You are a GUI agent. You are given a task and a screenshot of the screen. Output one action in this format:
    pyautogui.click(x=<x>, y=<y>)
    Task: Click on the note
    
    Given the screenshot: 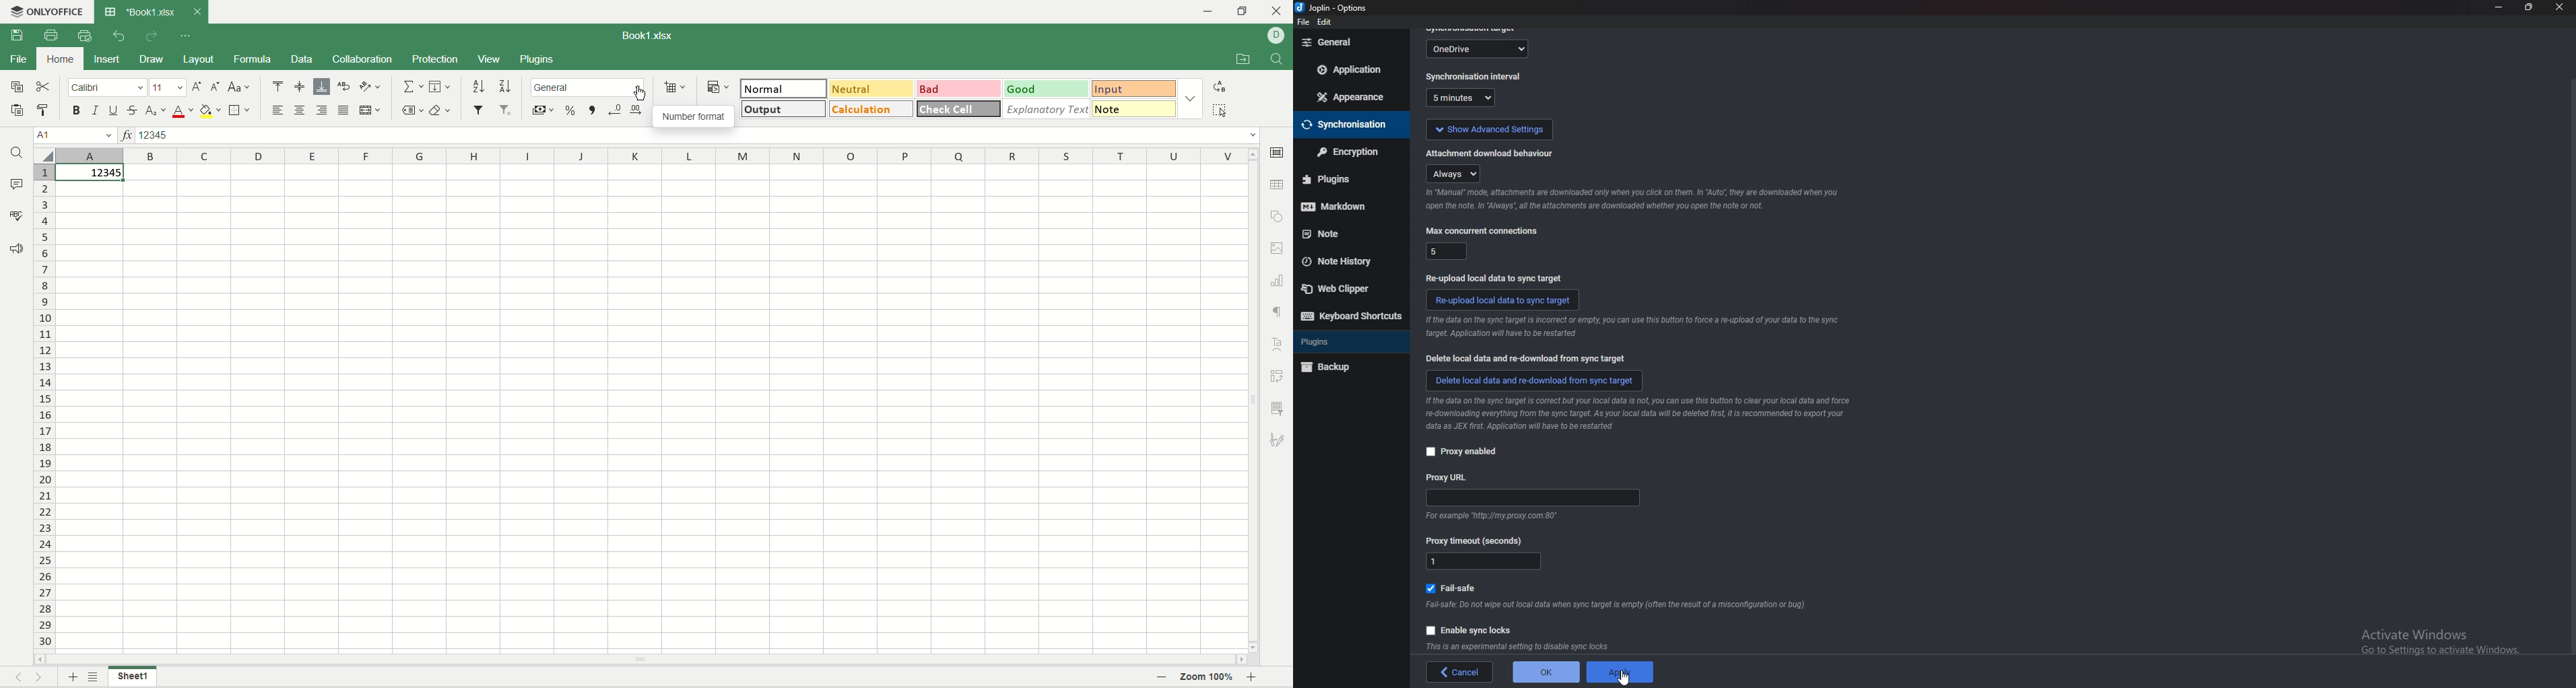 What is the action you would take?
    pyautogui.click(x=1133, y=108)
    